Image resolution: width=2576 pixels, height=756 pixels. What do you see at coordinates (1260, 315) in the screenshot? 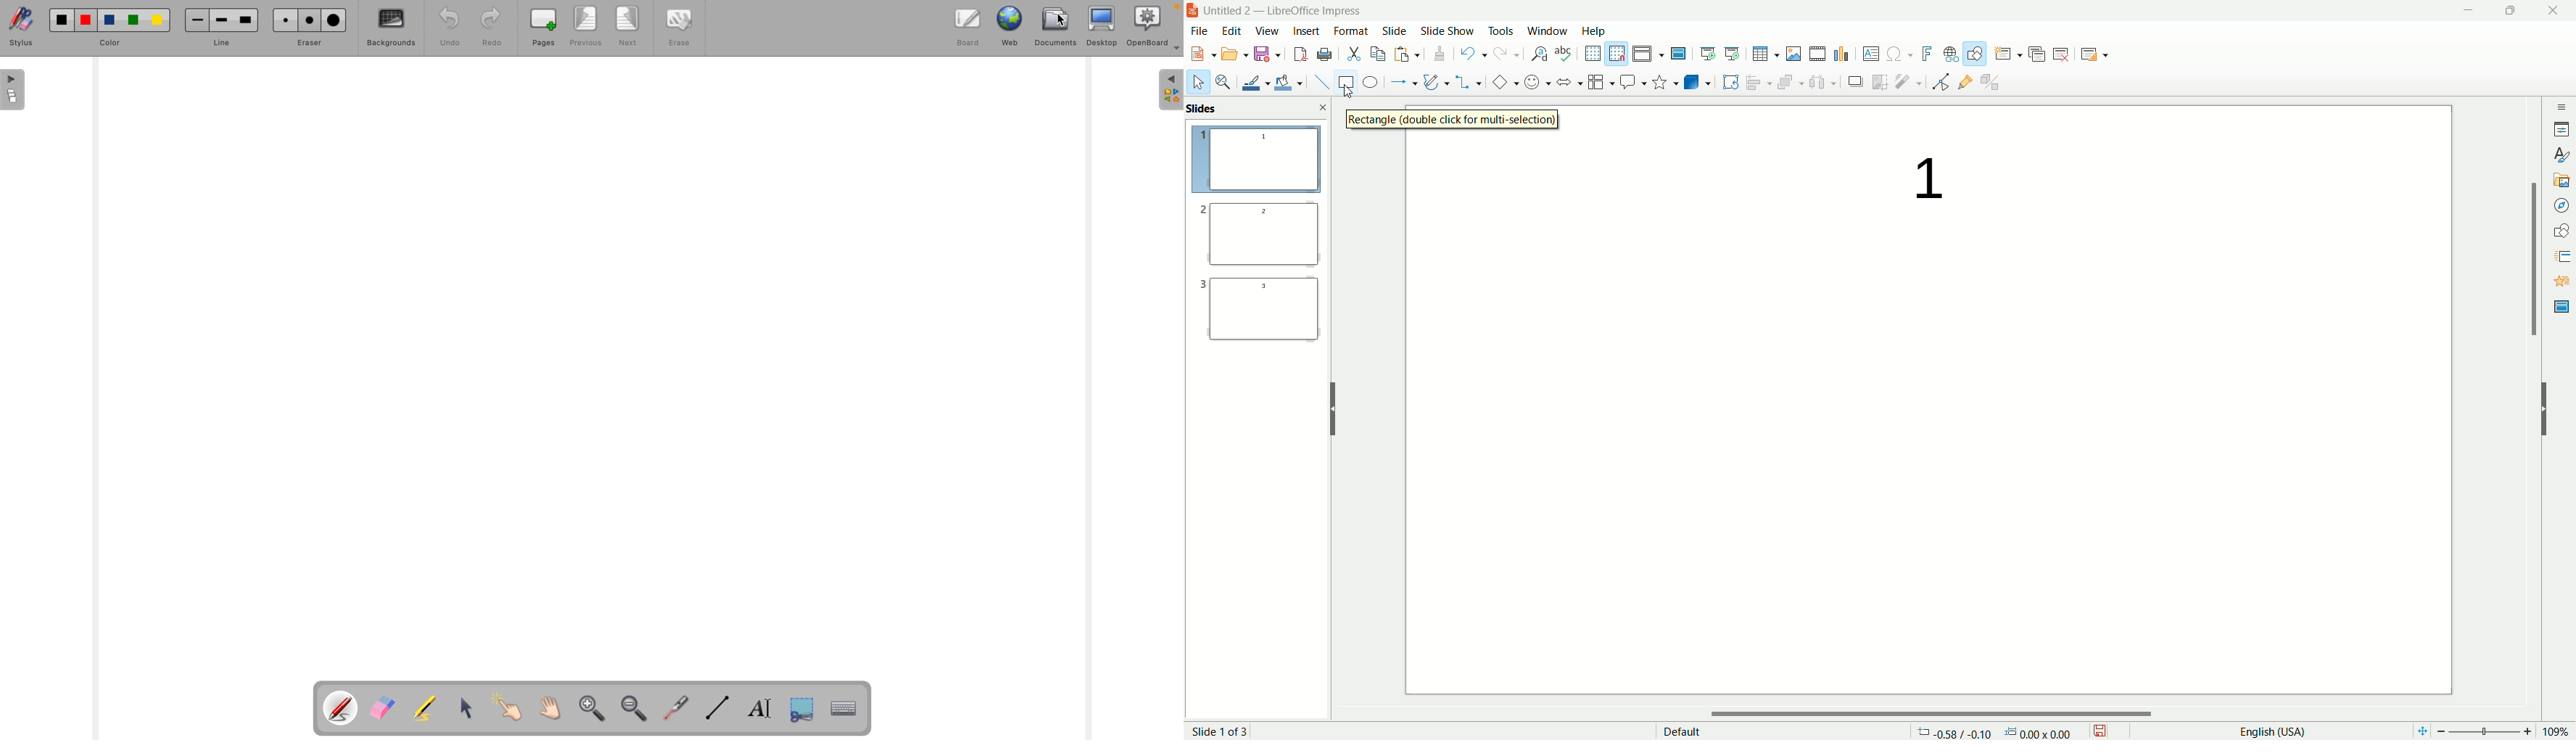
I see `slide 3` at bounding box center [1260, 315].